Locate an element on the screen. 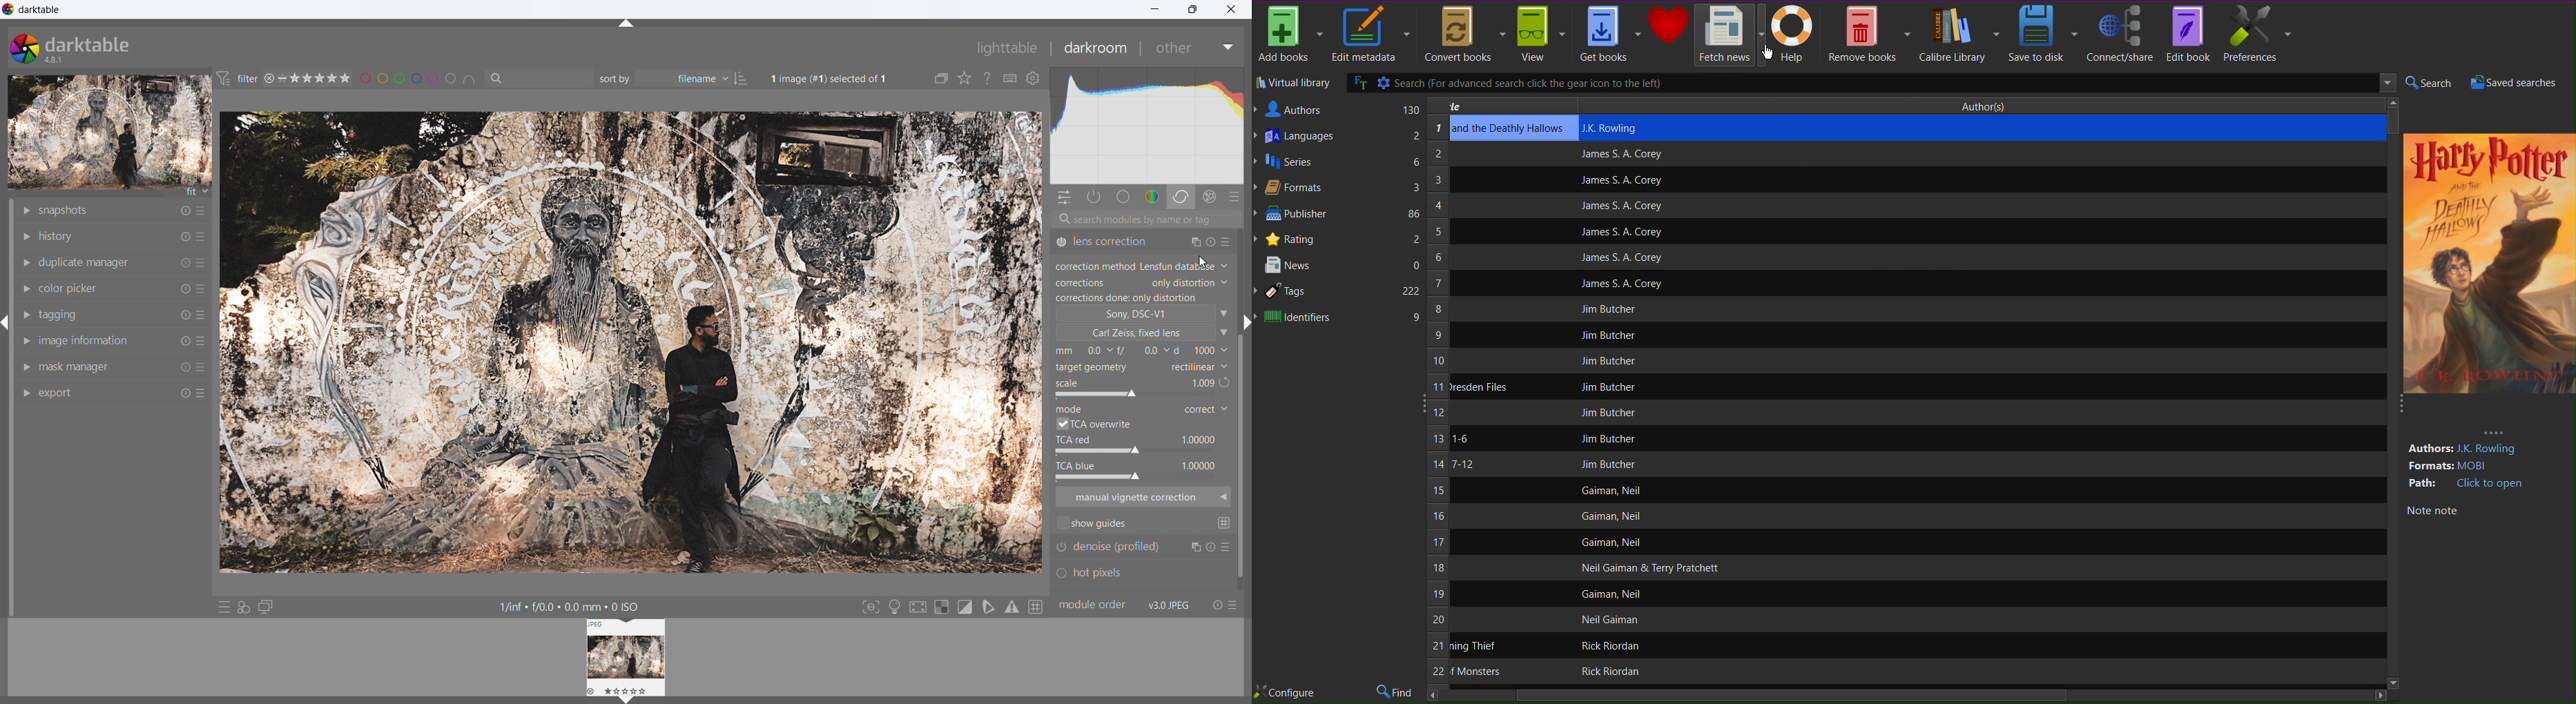 Image resolution: width=2576 pixels, height=728 pixels. toggle guidelines is located at coordinates (1036, 607).